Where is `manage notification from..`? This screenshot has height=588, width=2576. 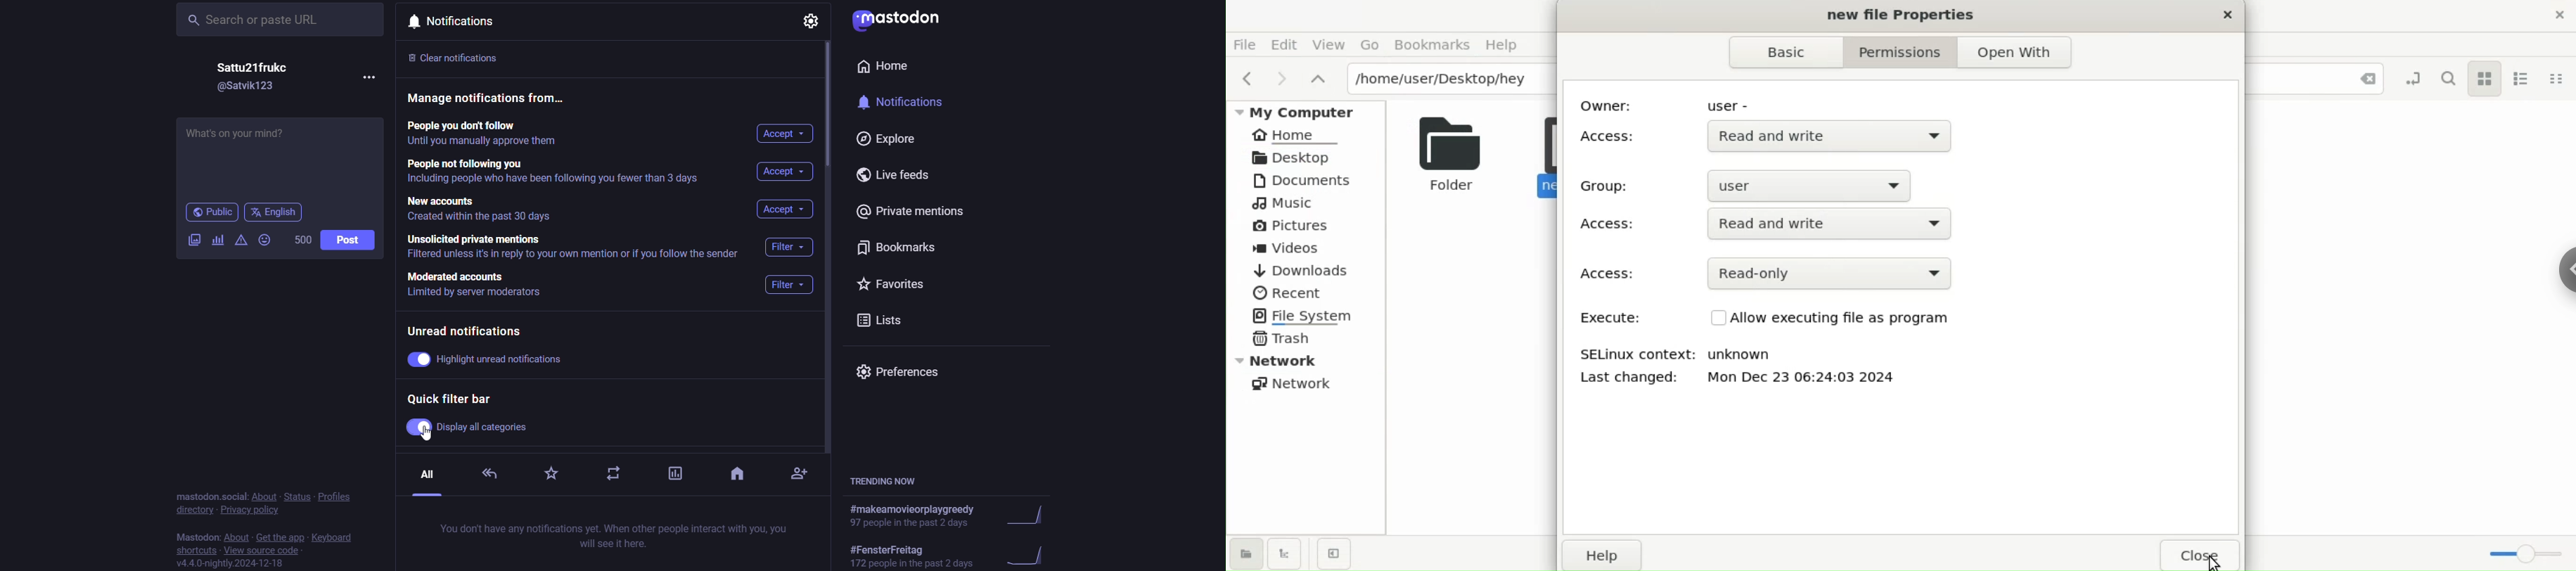
manage notification from.. is located at coordinates (488, 98).